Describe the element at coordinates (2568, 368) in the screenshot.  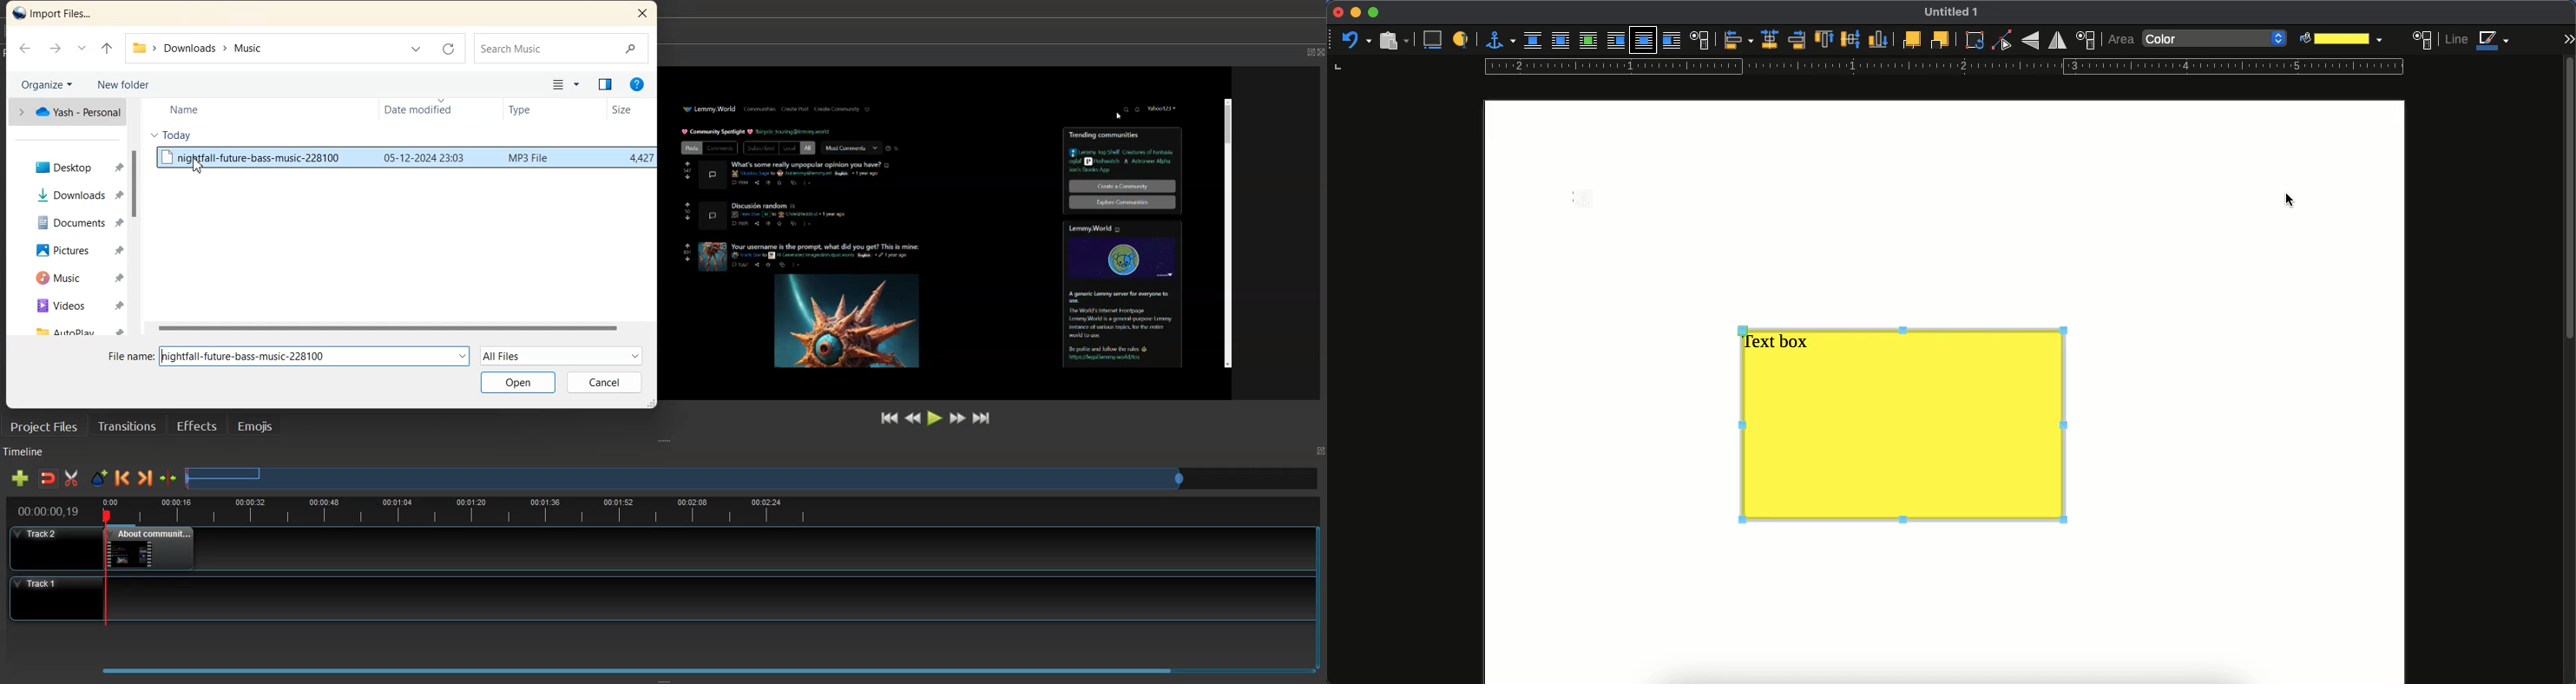
I see `scroll` at that location.